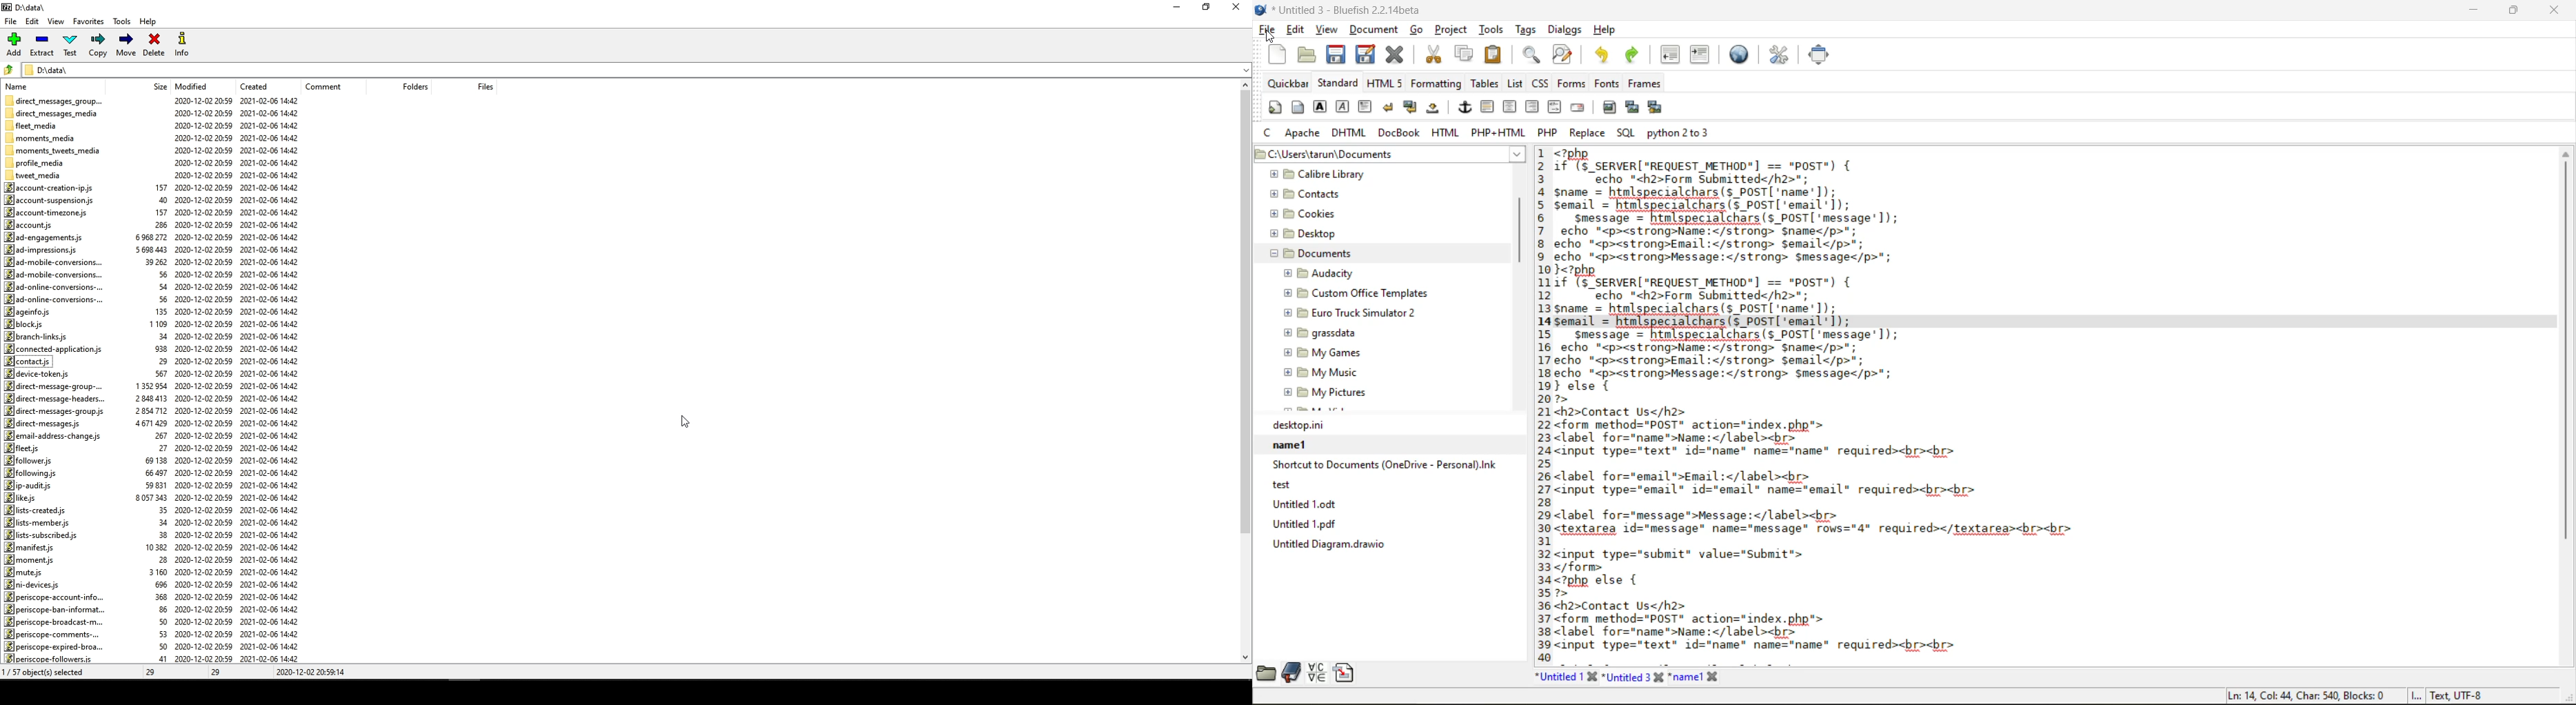  Describe the element at coordinates (35, 584) in the screenshot. I see `ni-devices.js` at that location.